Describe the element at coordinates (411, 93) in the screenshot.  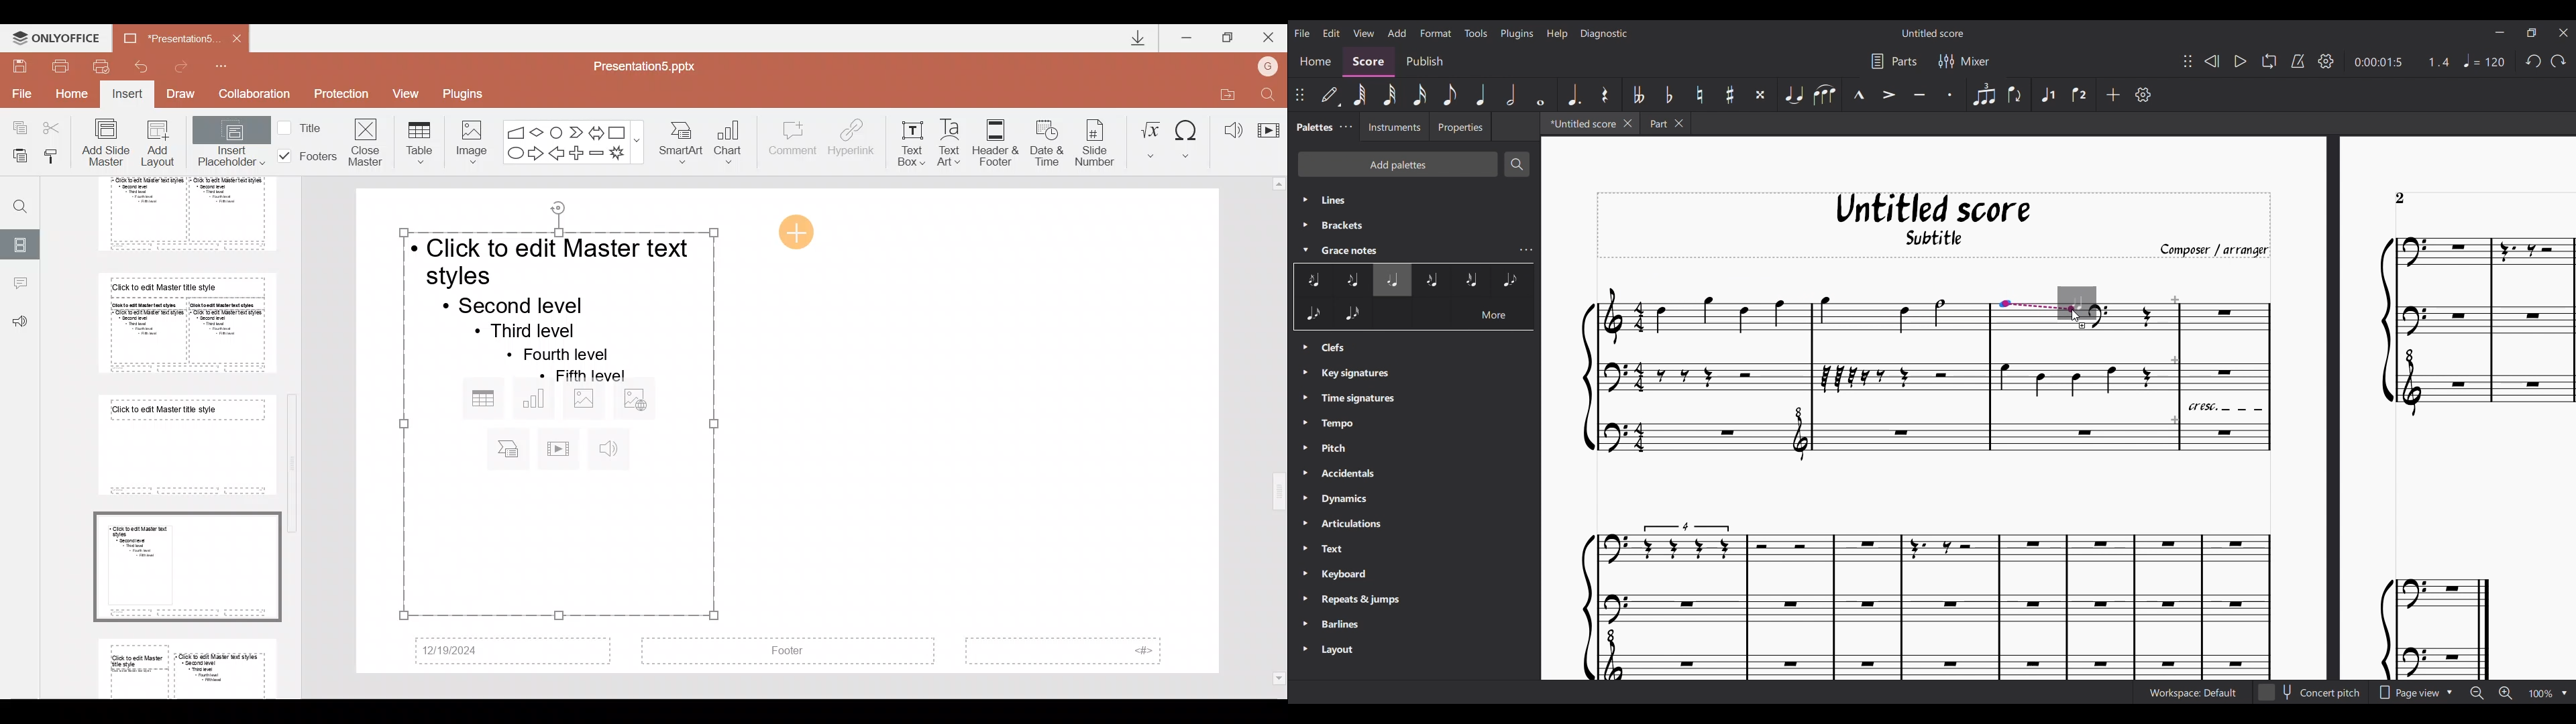
I see `View` at that location.